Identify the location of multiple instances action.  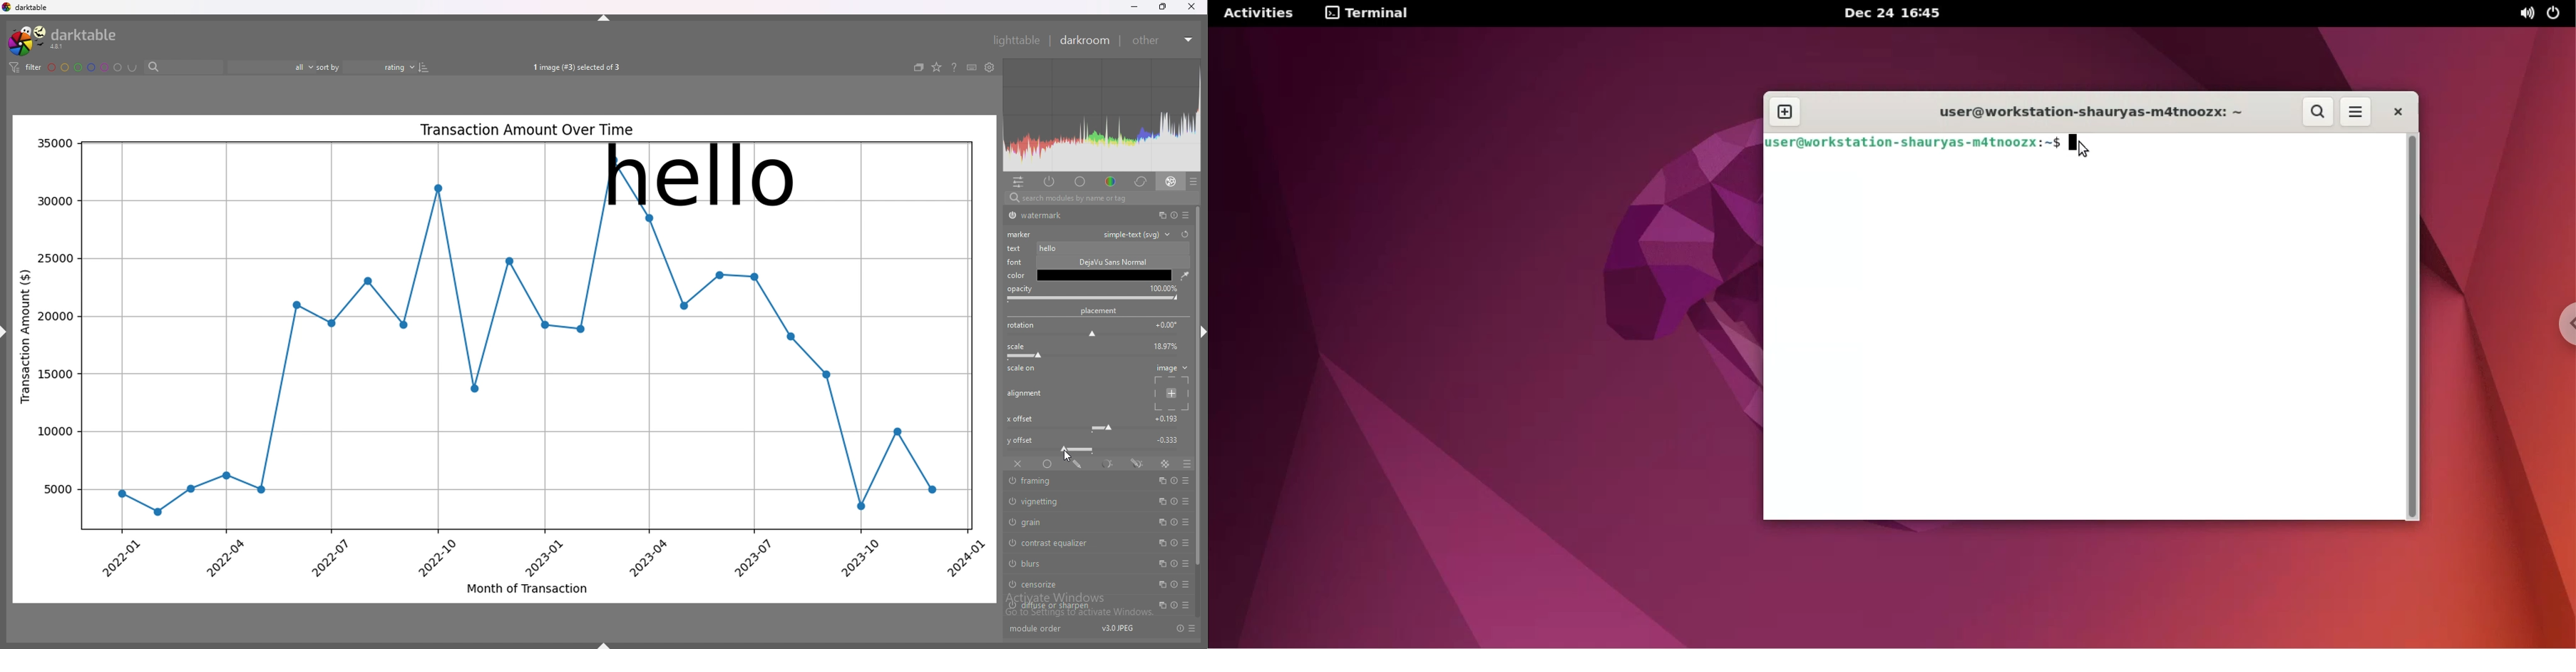
(1159, 584).